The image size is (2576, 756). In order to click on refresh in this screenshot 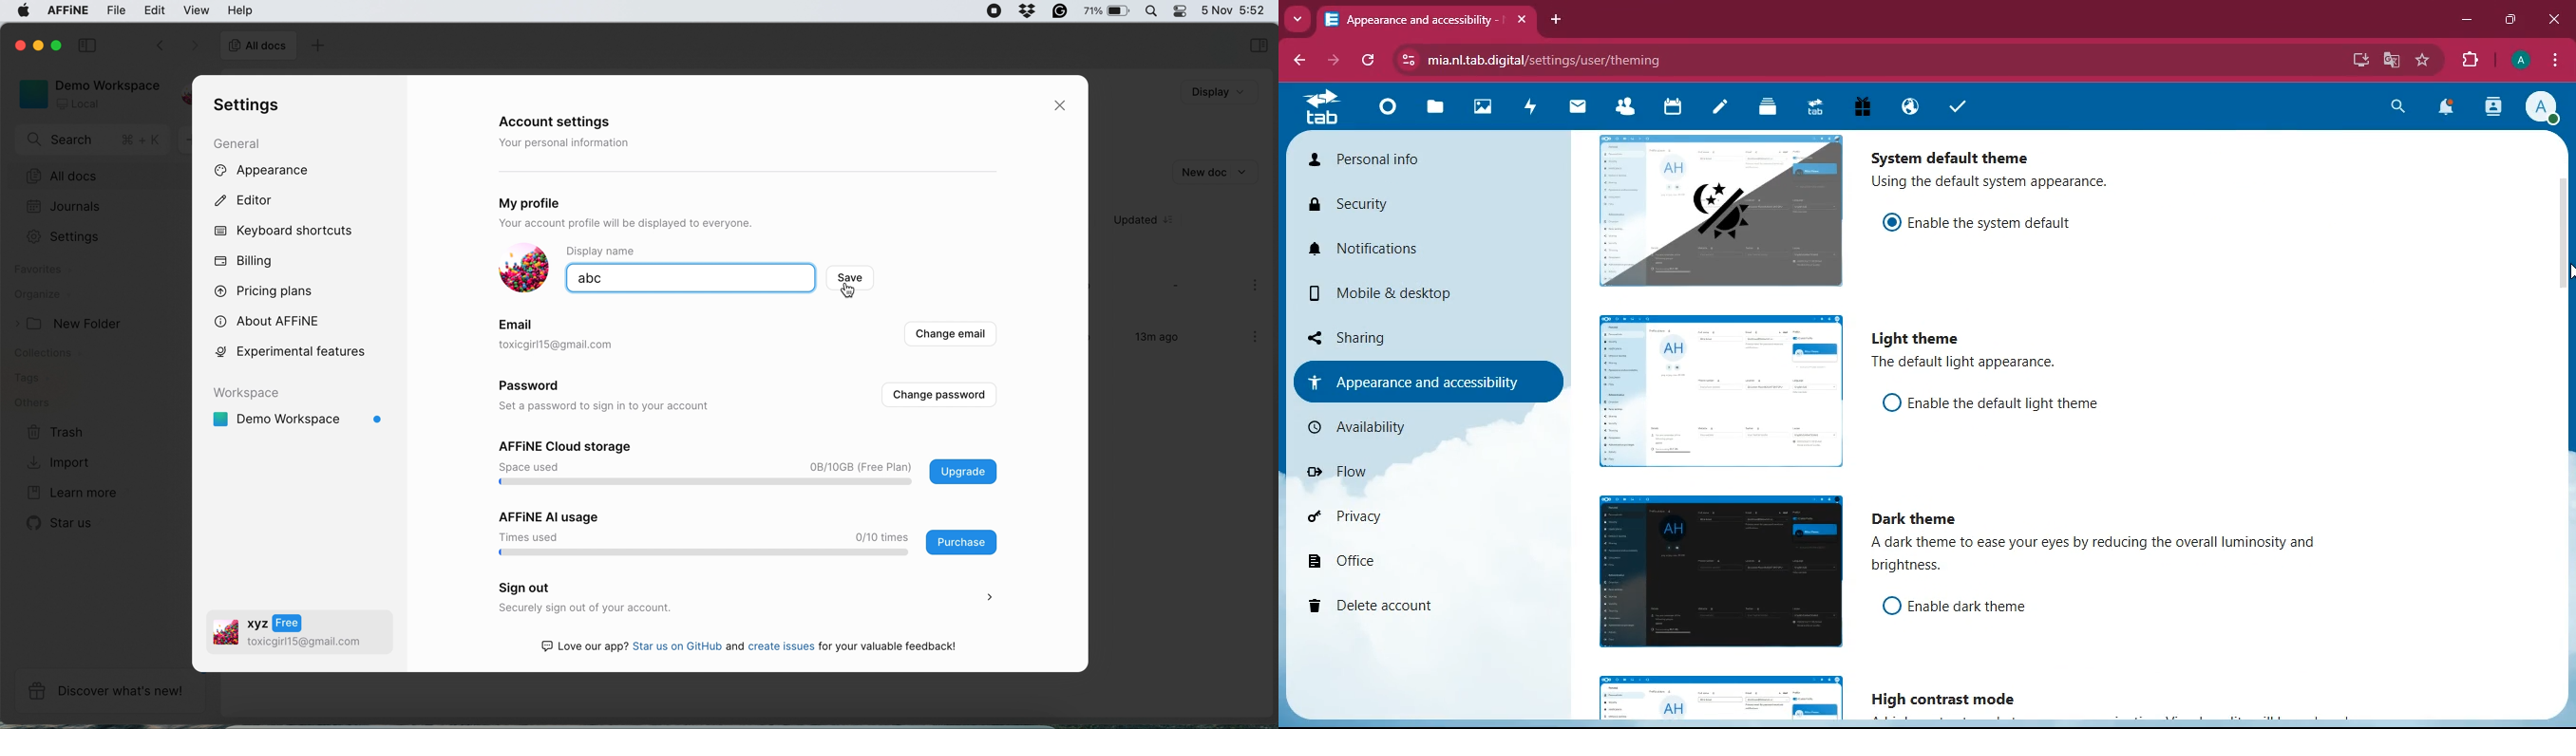, I will do `click(1369, 61)`.